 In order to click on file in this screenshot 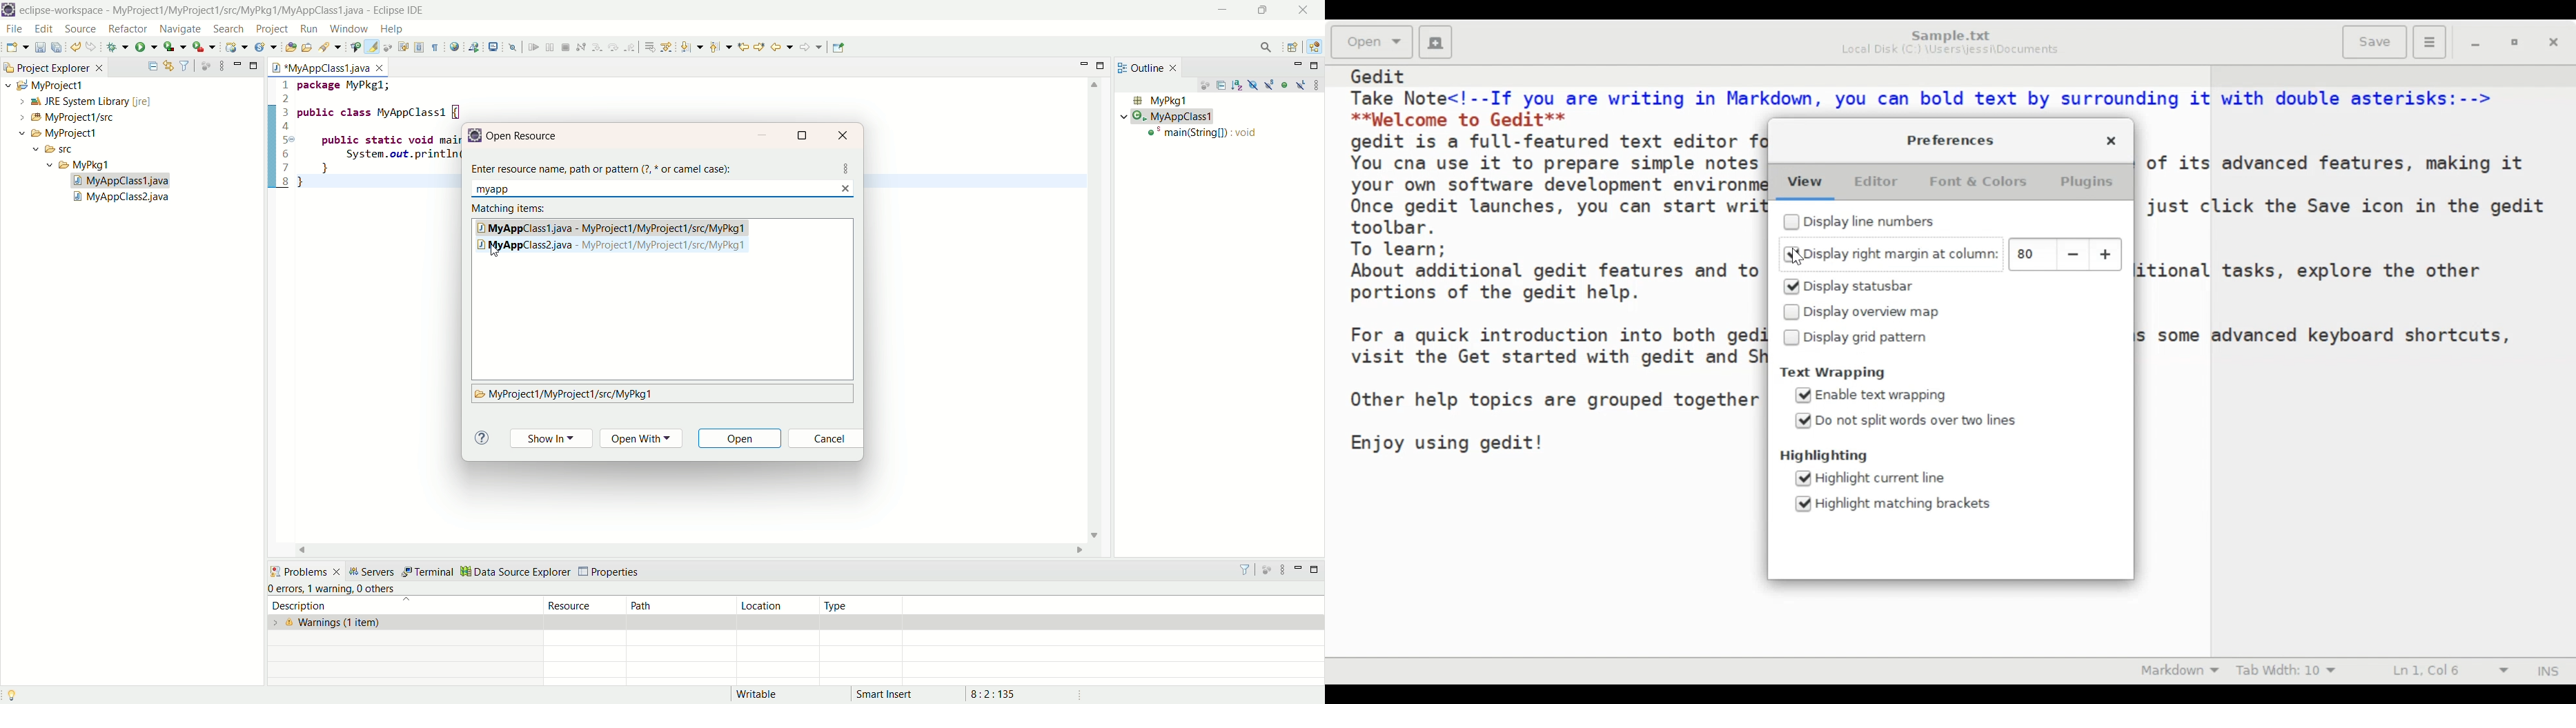, I will do `click(17, 31)`.